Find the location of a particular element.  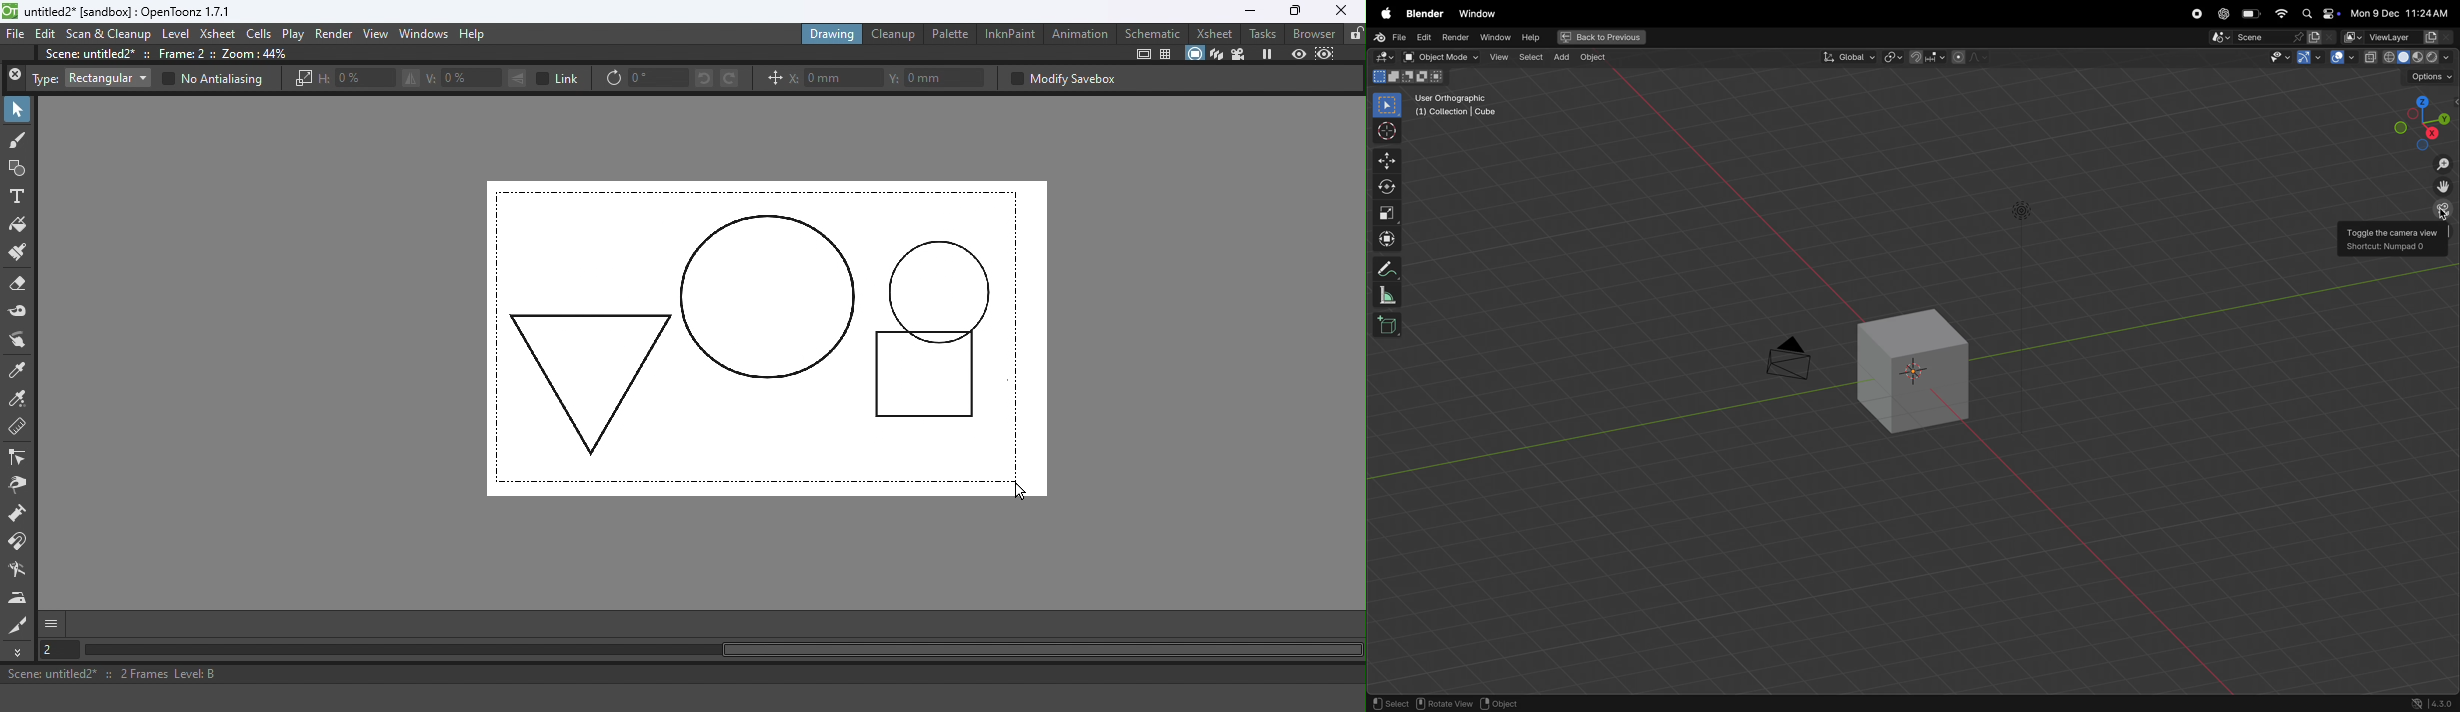

object is located at coordinates (1507, 702).